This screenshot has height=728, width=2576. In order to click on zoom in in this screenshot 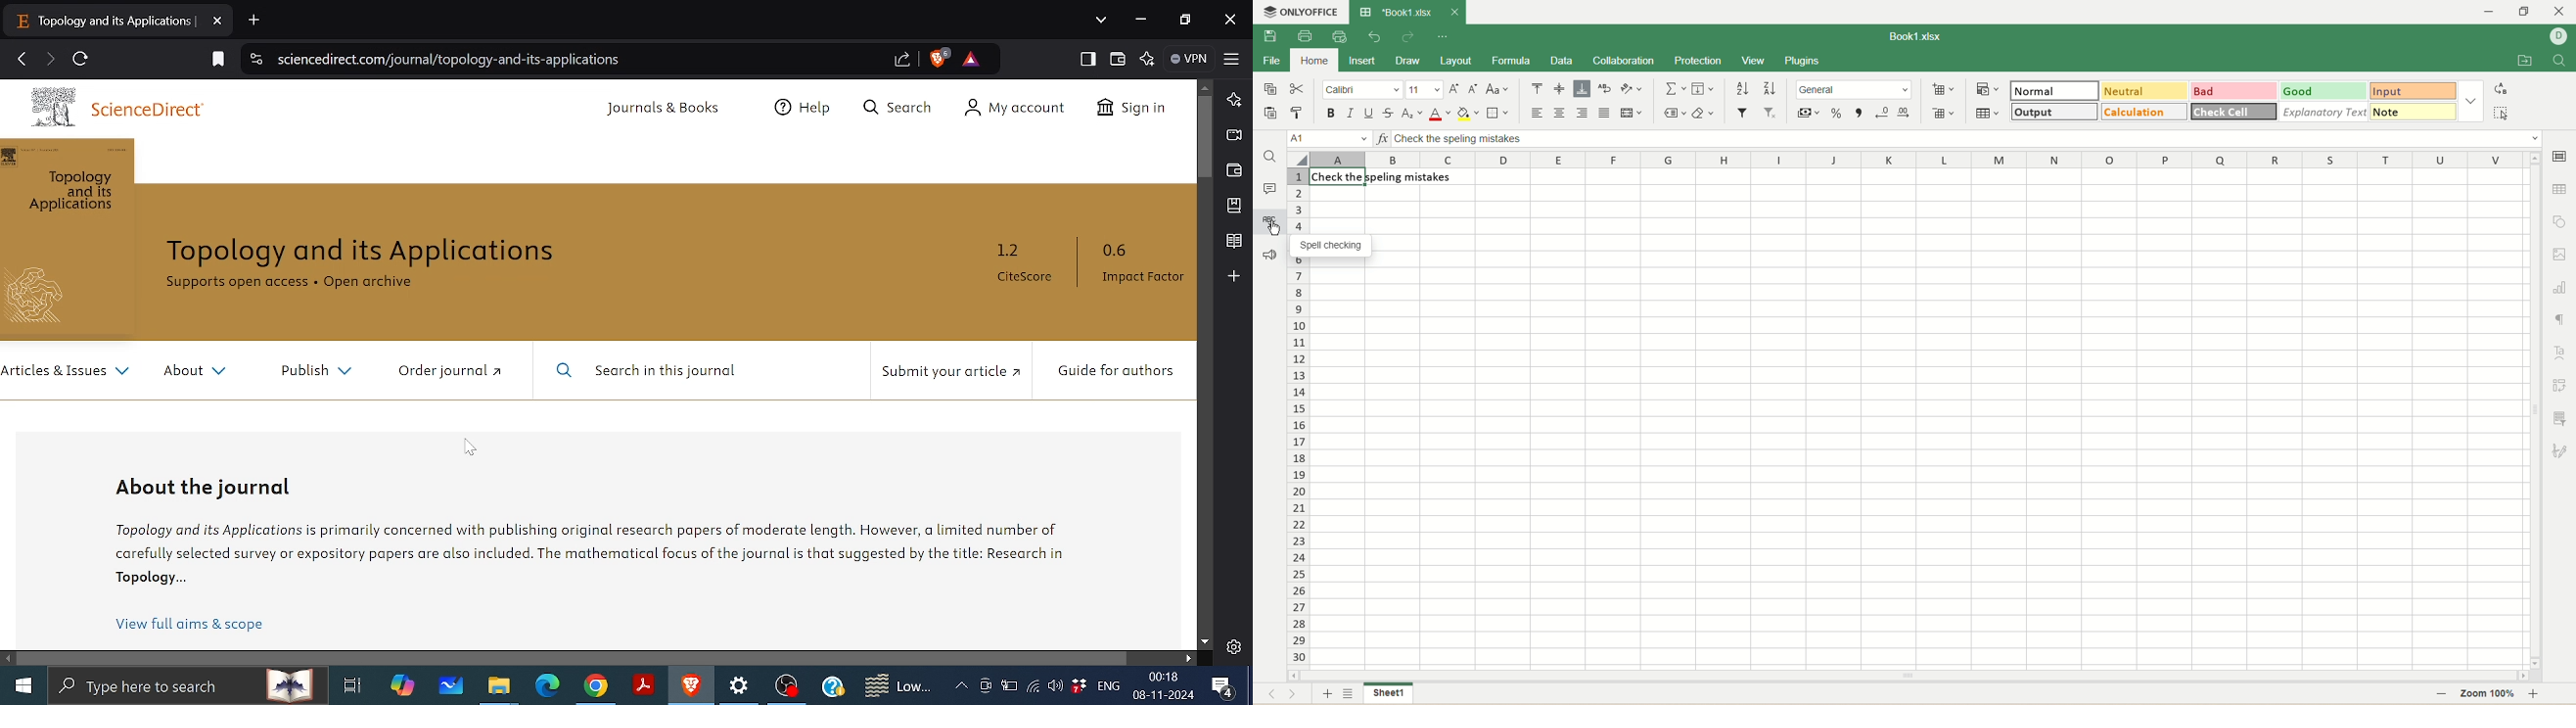, I will do `click(2534, 694)`.